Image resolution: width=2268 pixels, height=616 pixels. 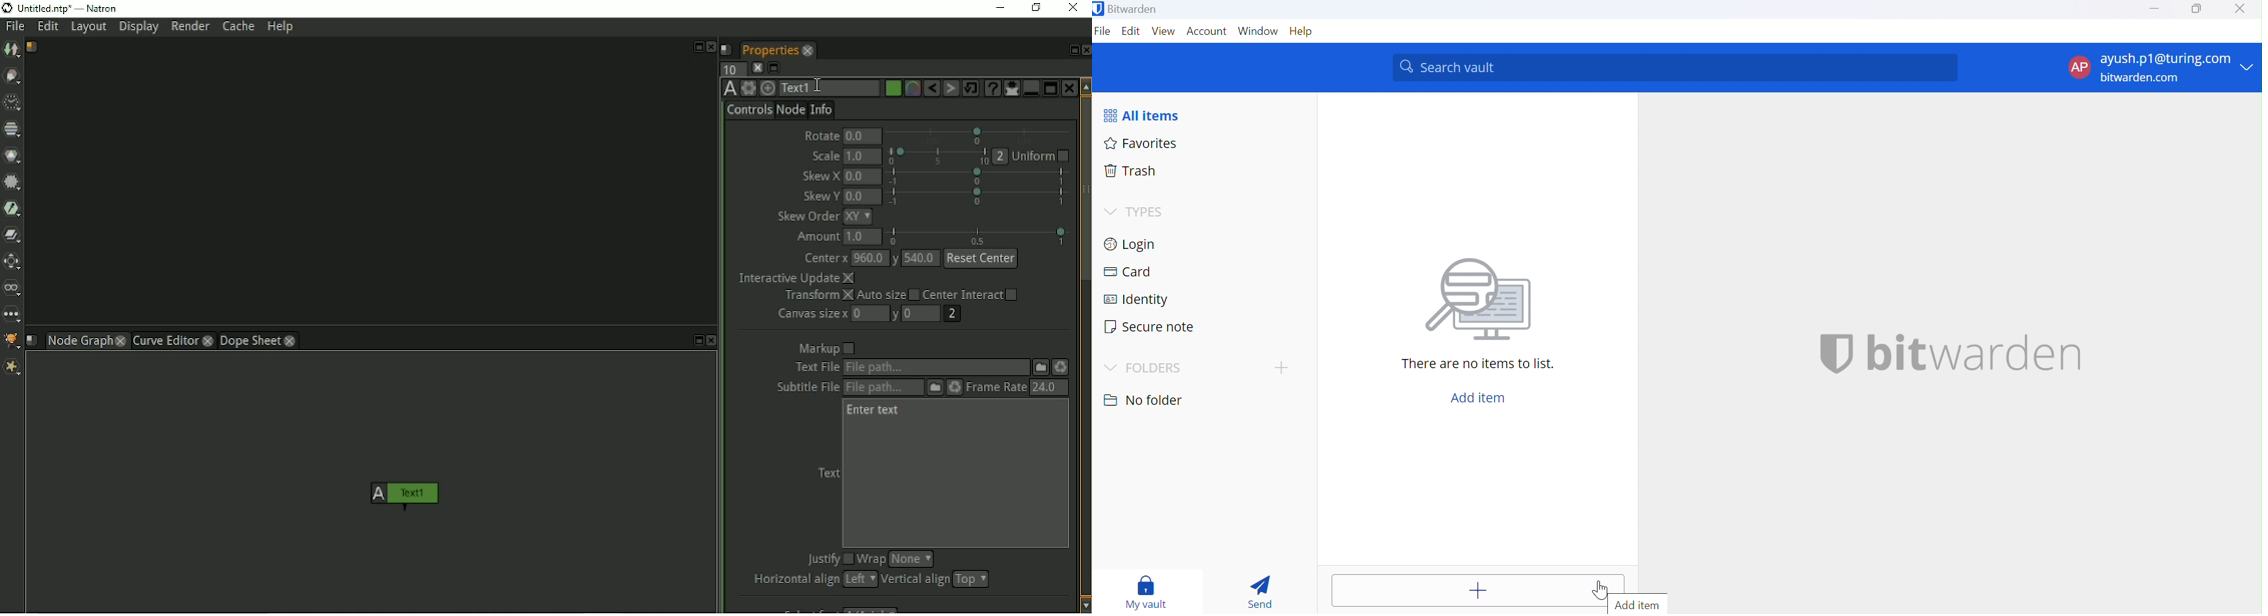 What do you see at coordinates (1258, 33) in the screenshot?
I see `Windows` at bounding box center [1258, 33].